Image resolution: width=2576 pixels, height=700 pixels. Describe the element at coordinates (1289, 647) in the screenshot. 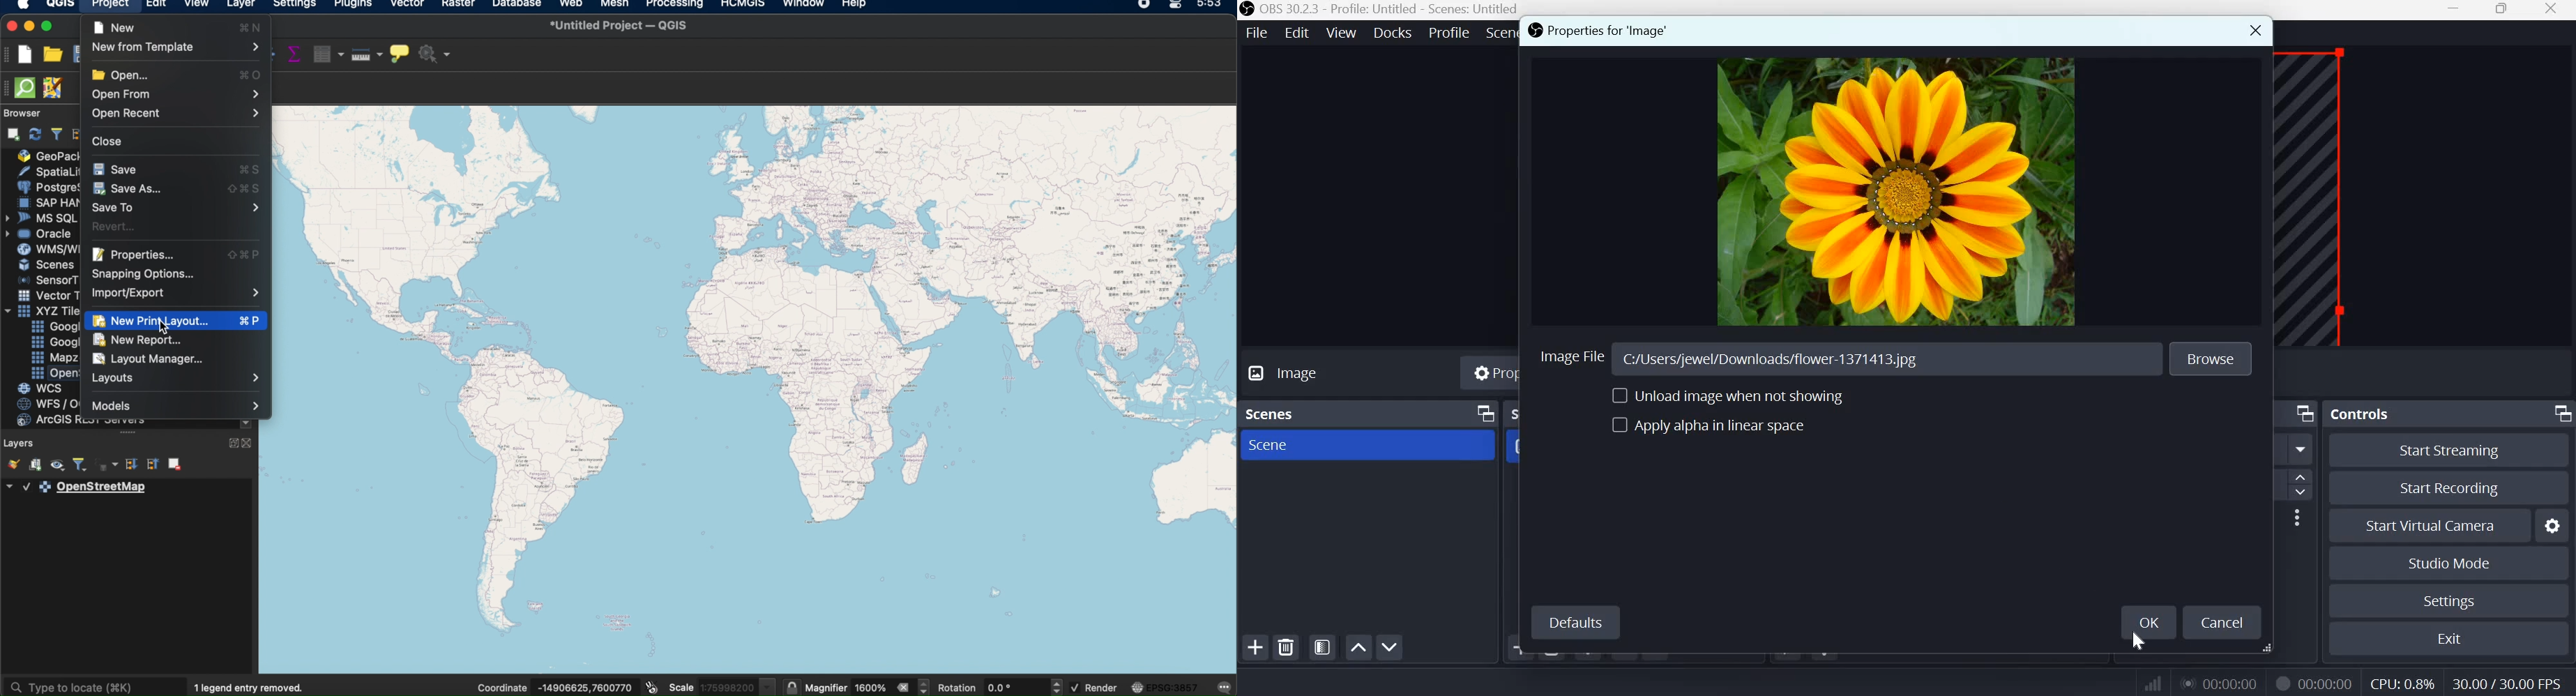

I see `Remove selected scene` at that location.